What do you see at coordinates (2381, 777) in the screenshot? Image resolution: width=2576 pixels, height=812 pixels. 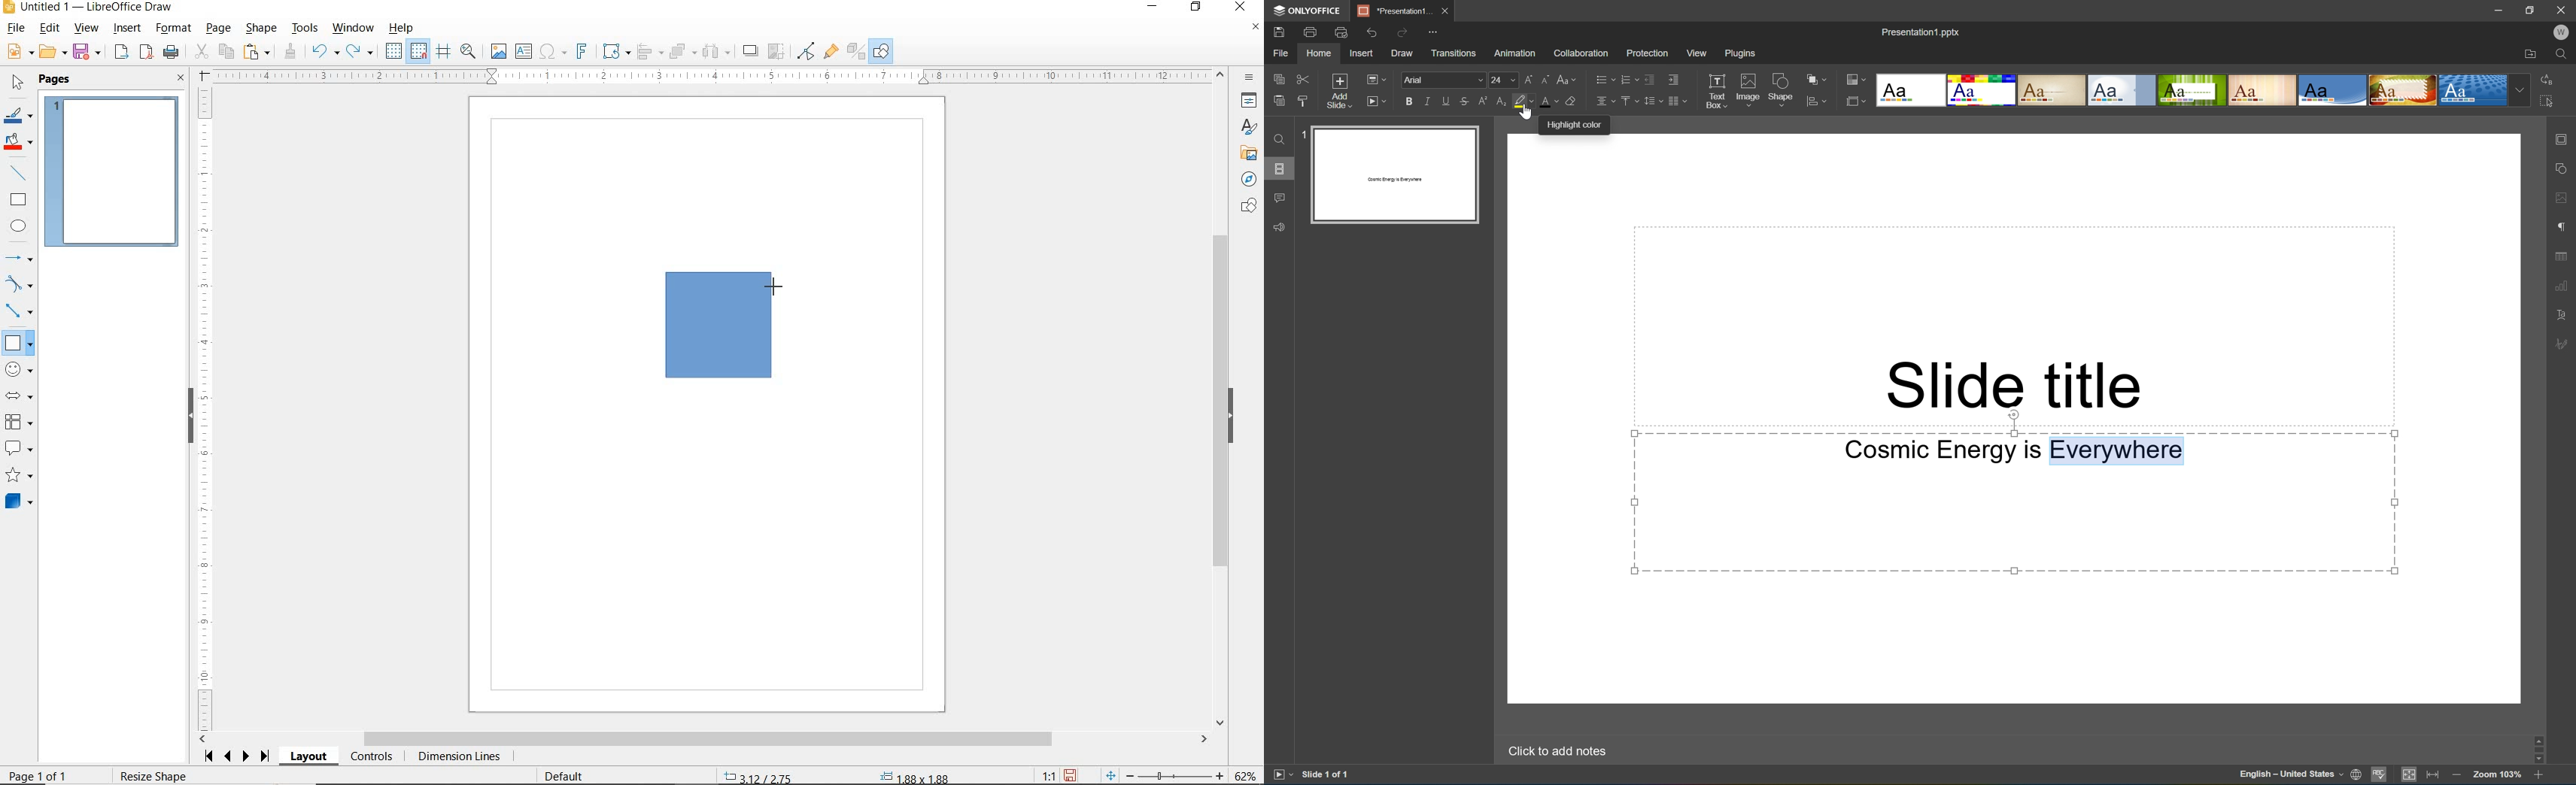 I see `Spell checking` at bounding box center [2381, 777].